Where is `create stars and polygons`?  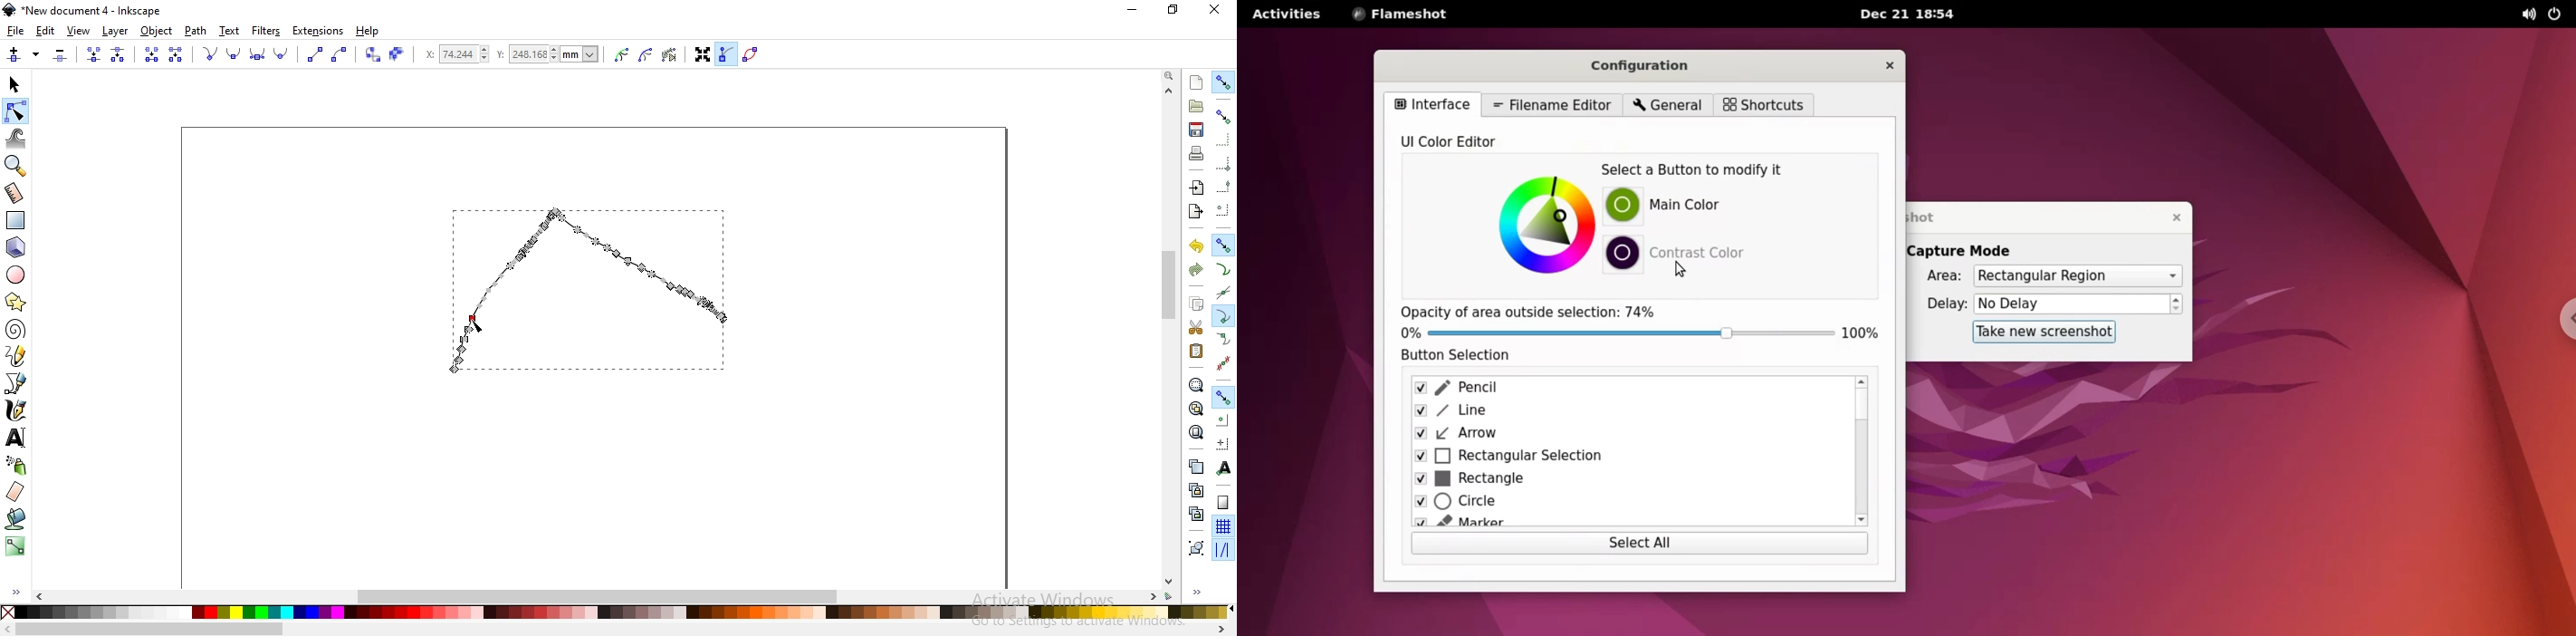
create stars and polygons is located at coordinates (15, 304).